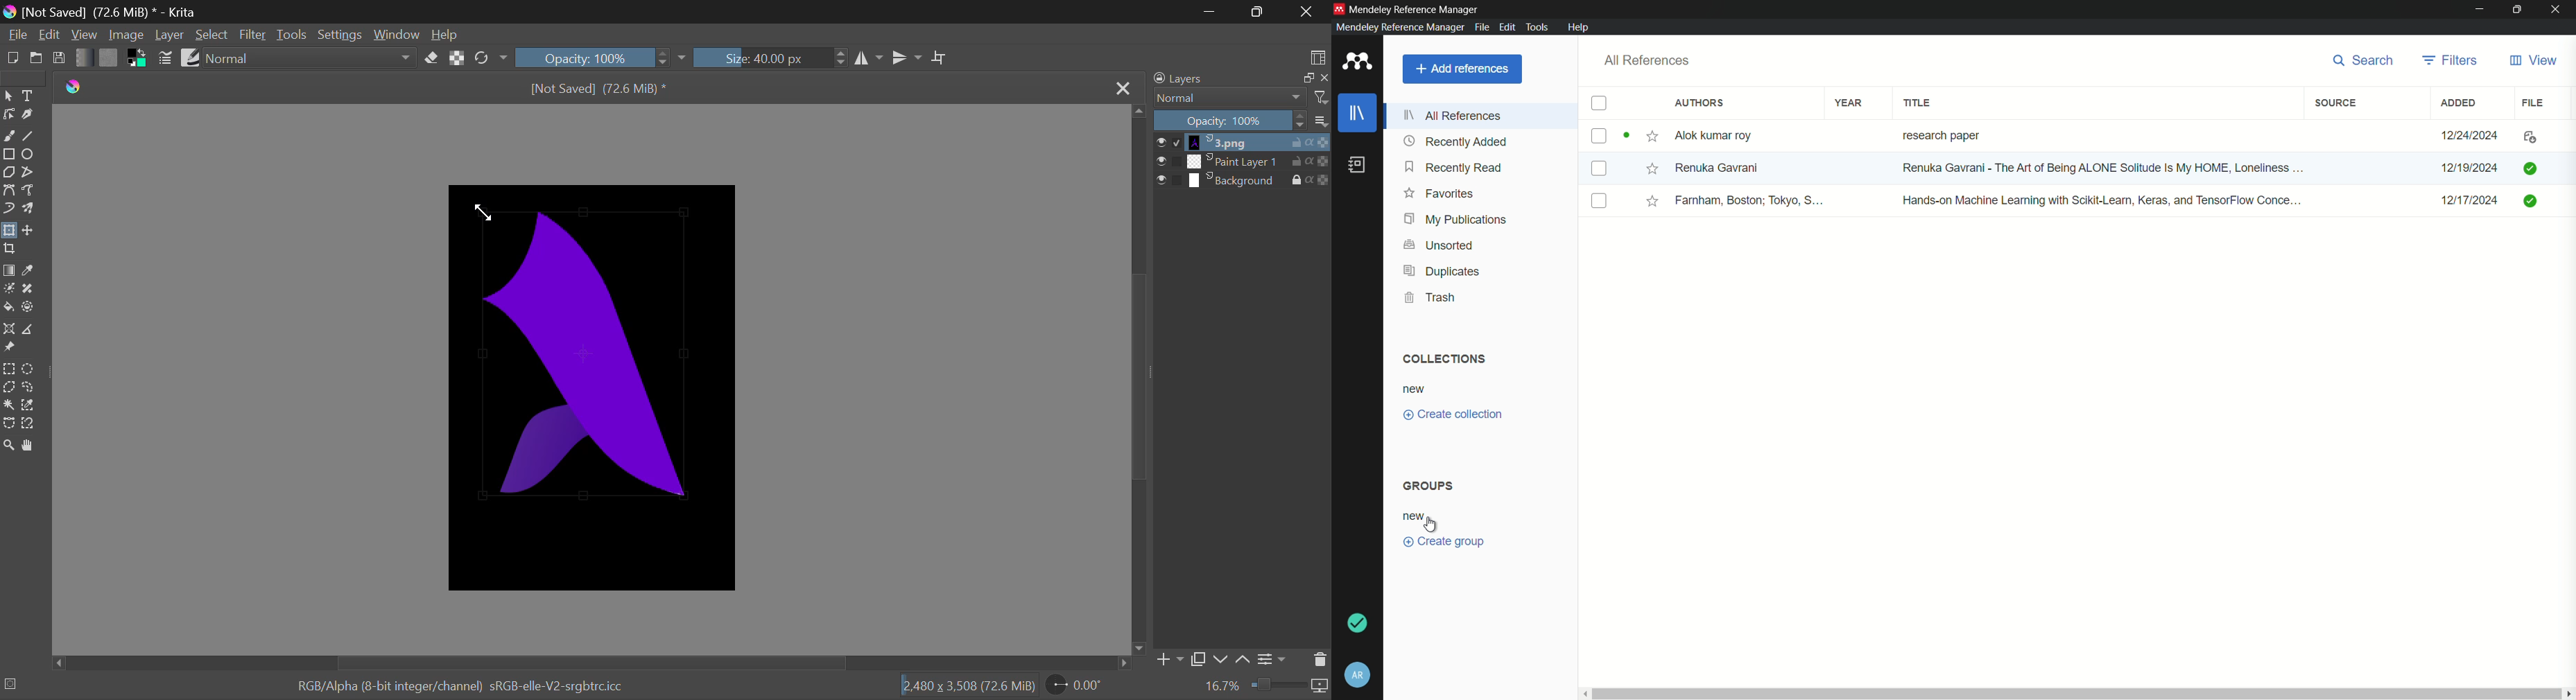  What do you see at coordinates (2472, 135) in the screenshot?
I see `Date` at bounding box center [2472, 135].